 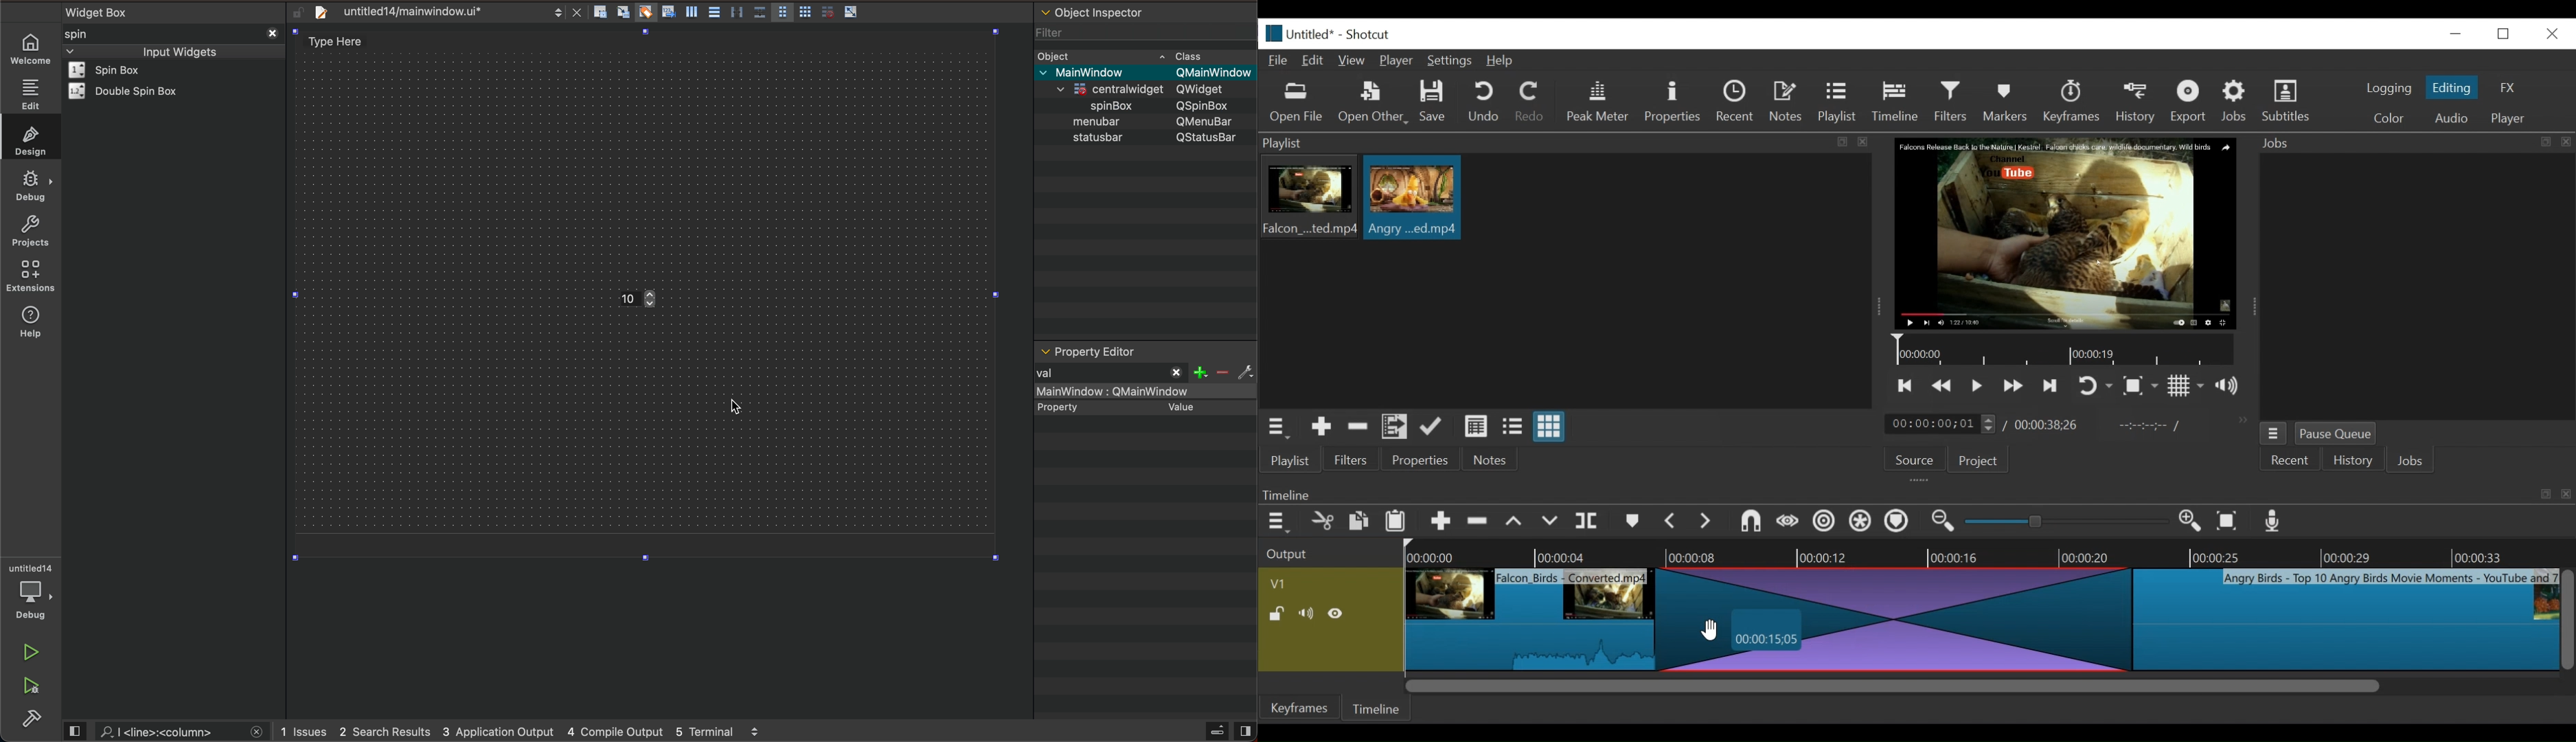 What do you see at coordinates (1320, 429) in the screenshot?
I see `Add the source to the playlist` at bounding box center [1320, 429].